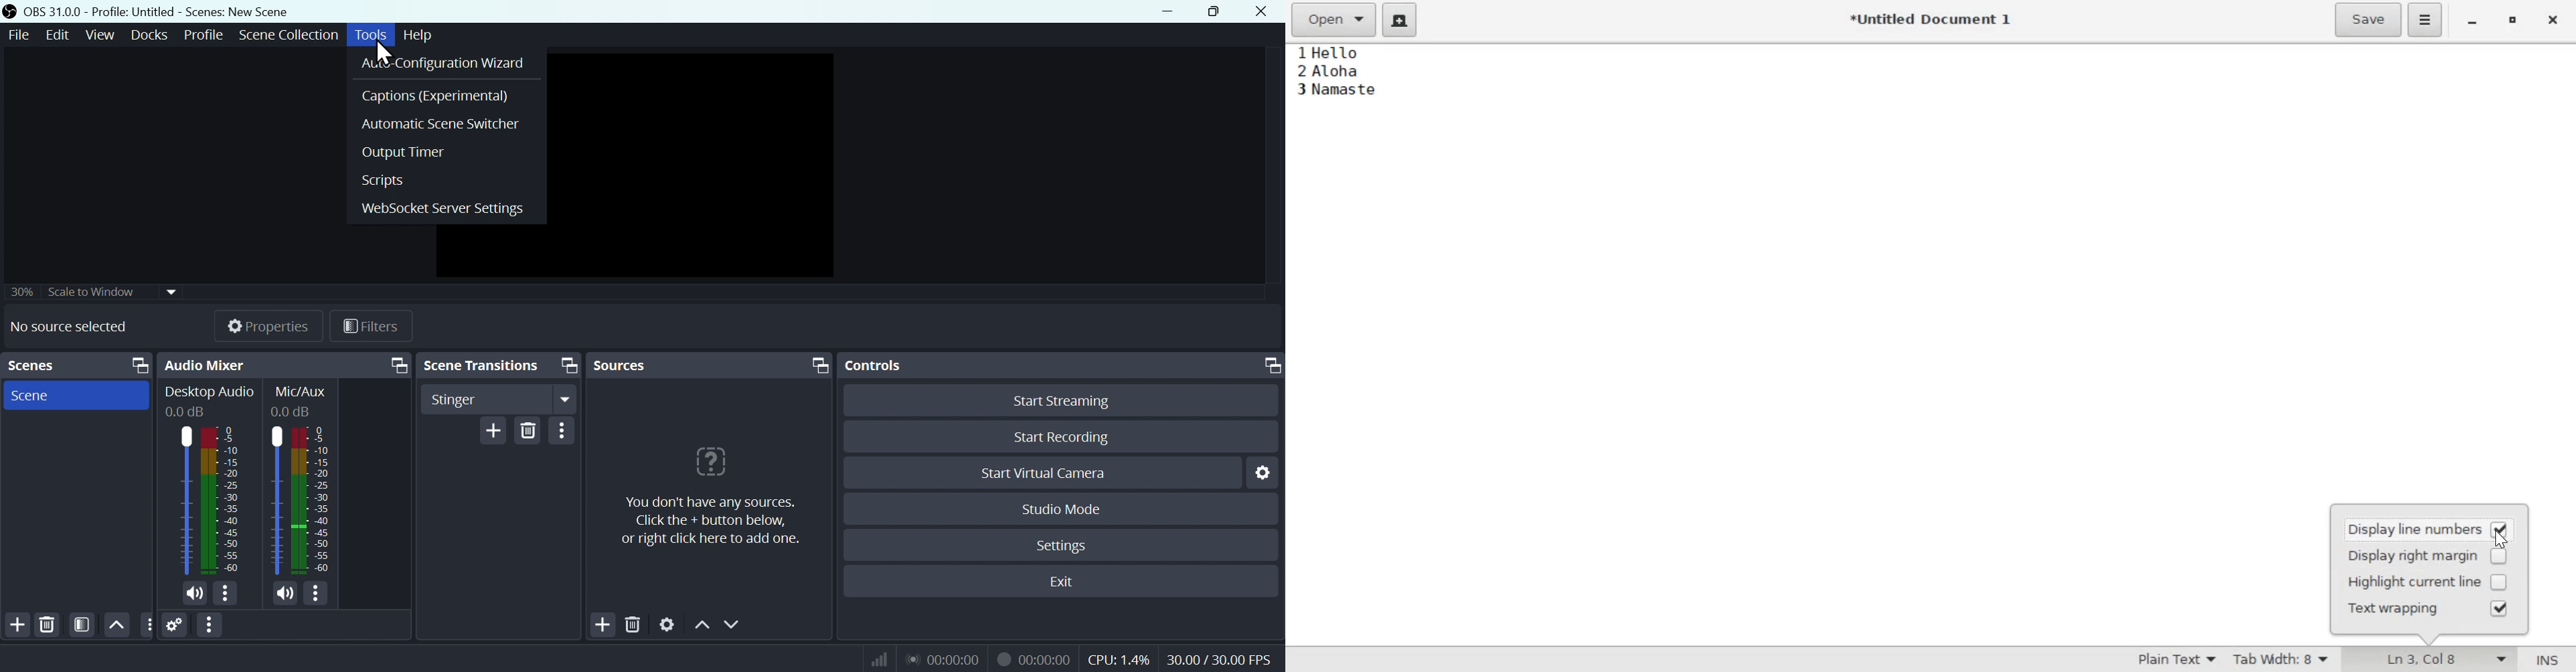  What do you see at coordinates (1334, 19) in the screenshot?
I see `Open` at bounding box center [1334, 19].